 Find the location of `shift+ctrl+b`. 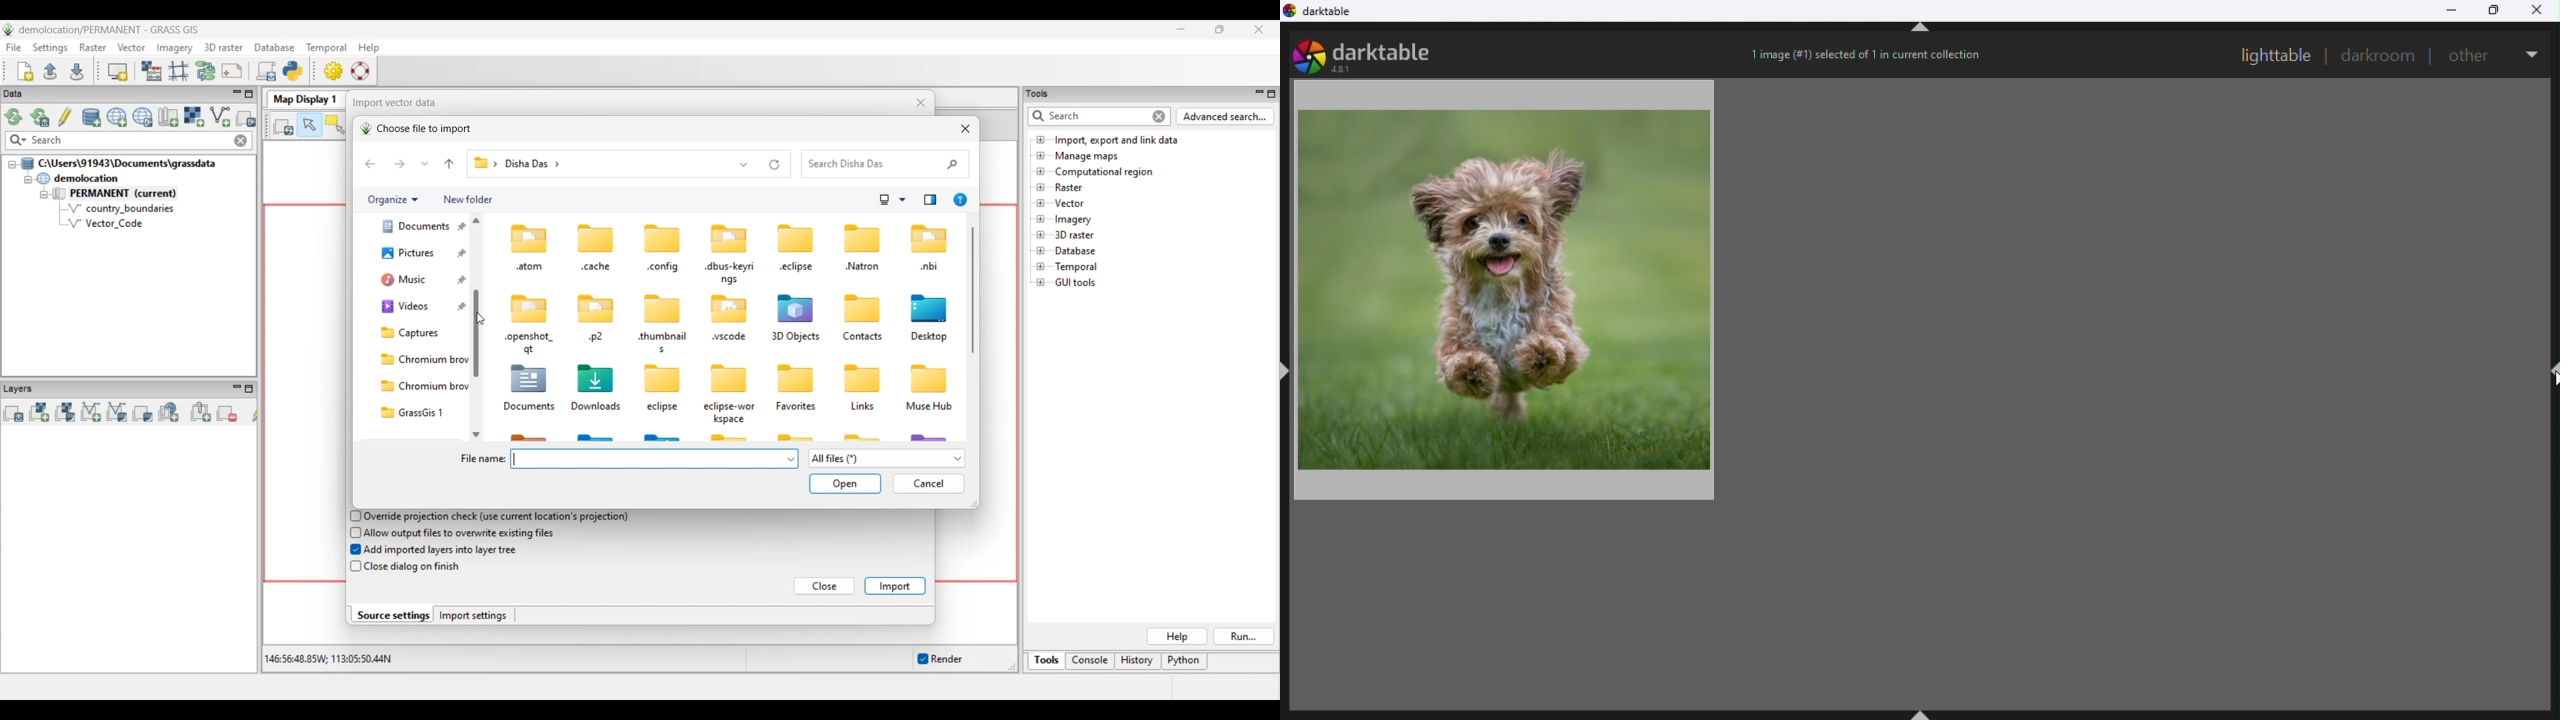

shift+ctrl+b is located at coordinates (1924, 712).